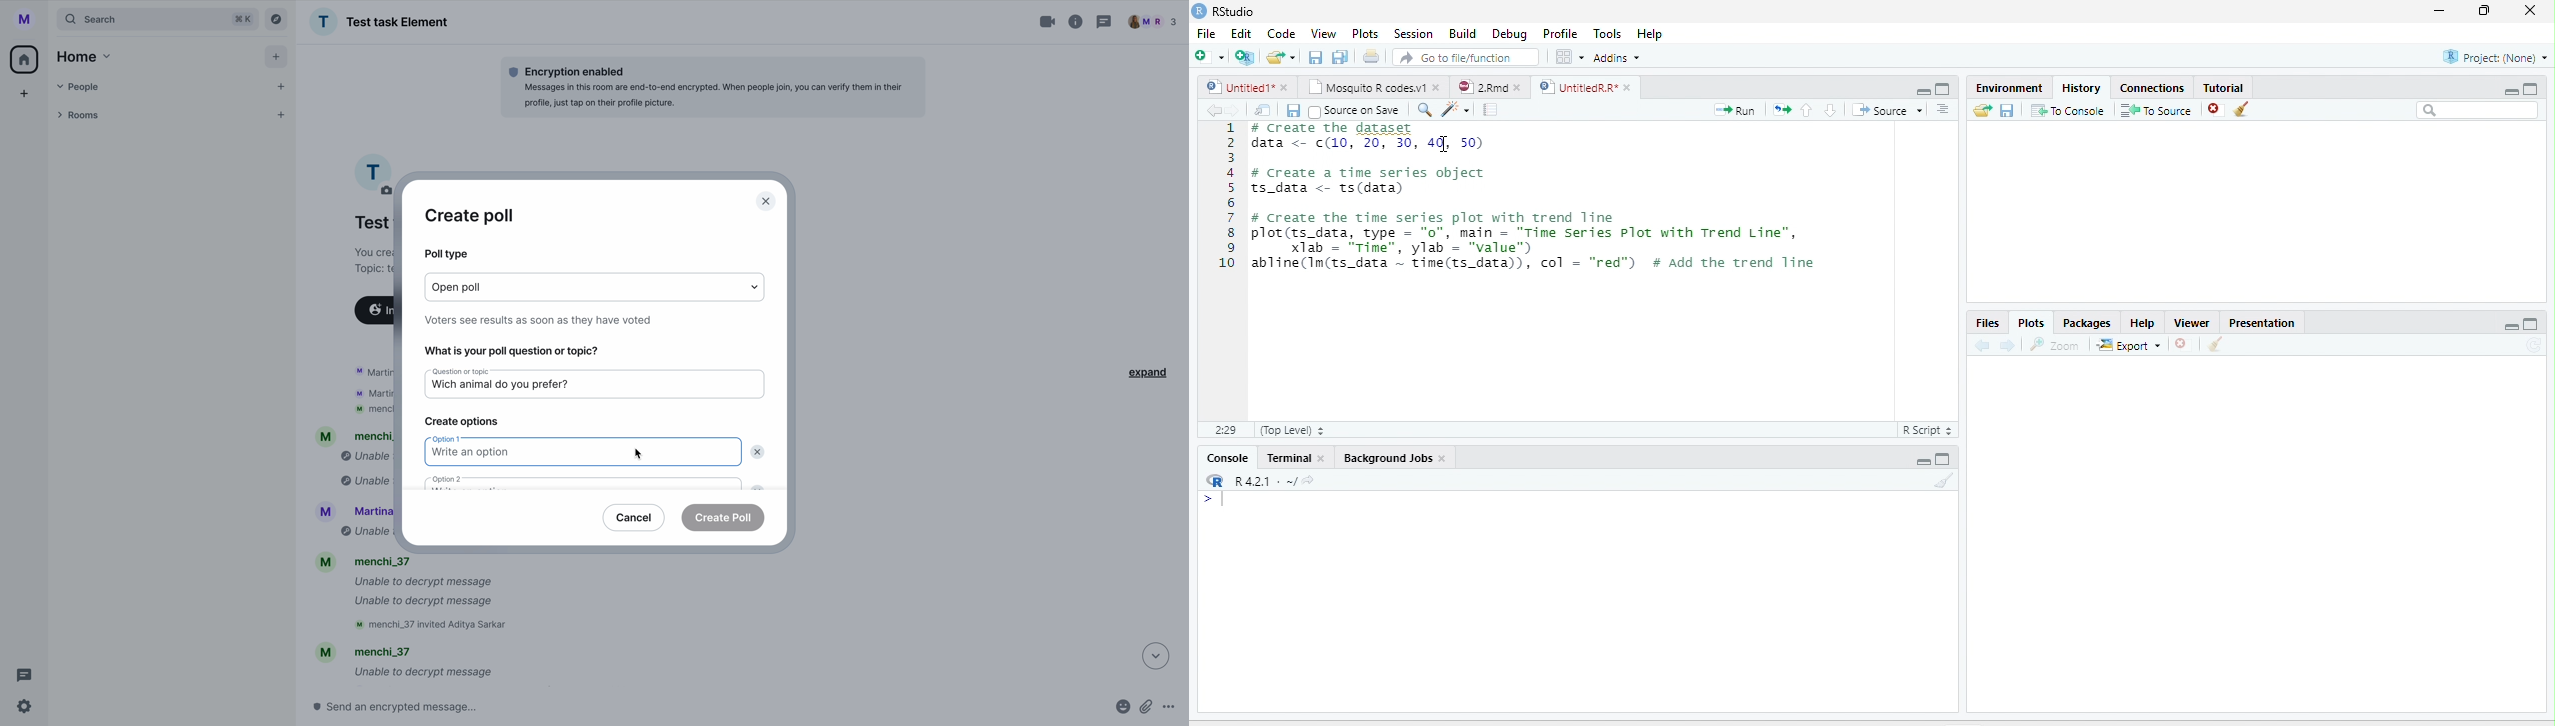  I want to click on Source on Save, so click(1354, 110).